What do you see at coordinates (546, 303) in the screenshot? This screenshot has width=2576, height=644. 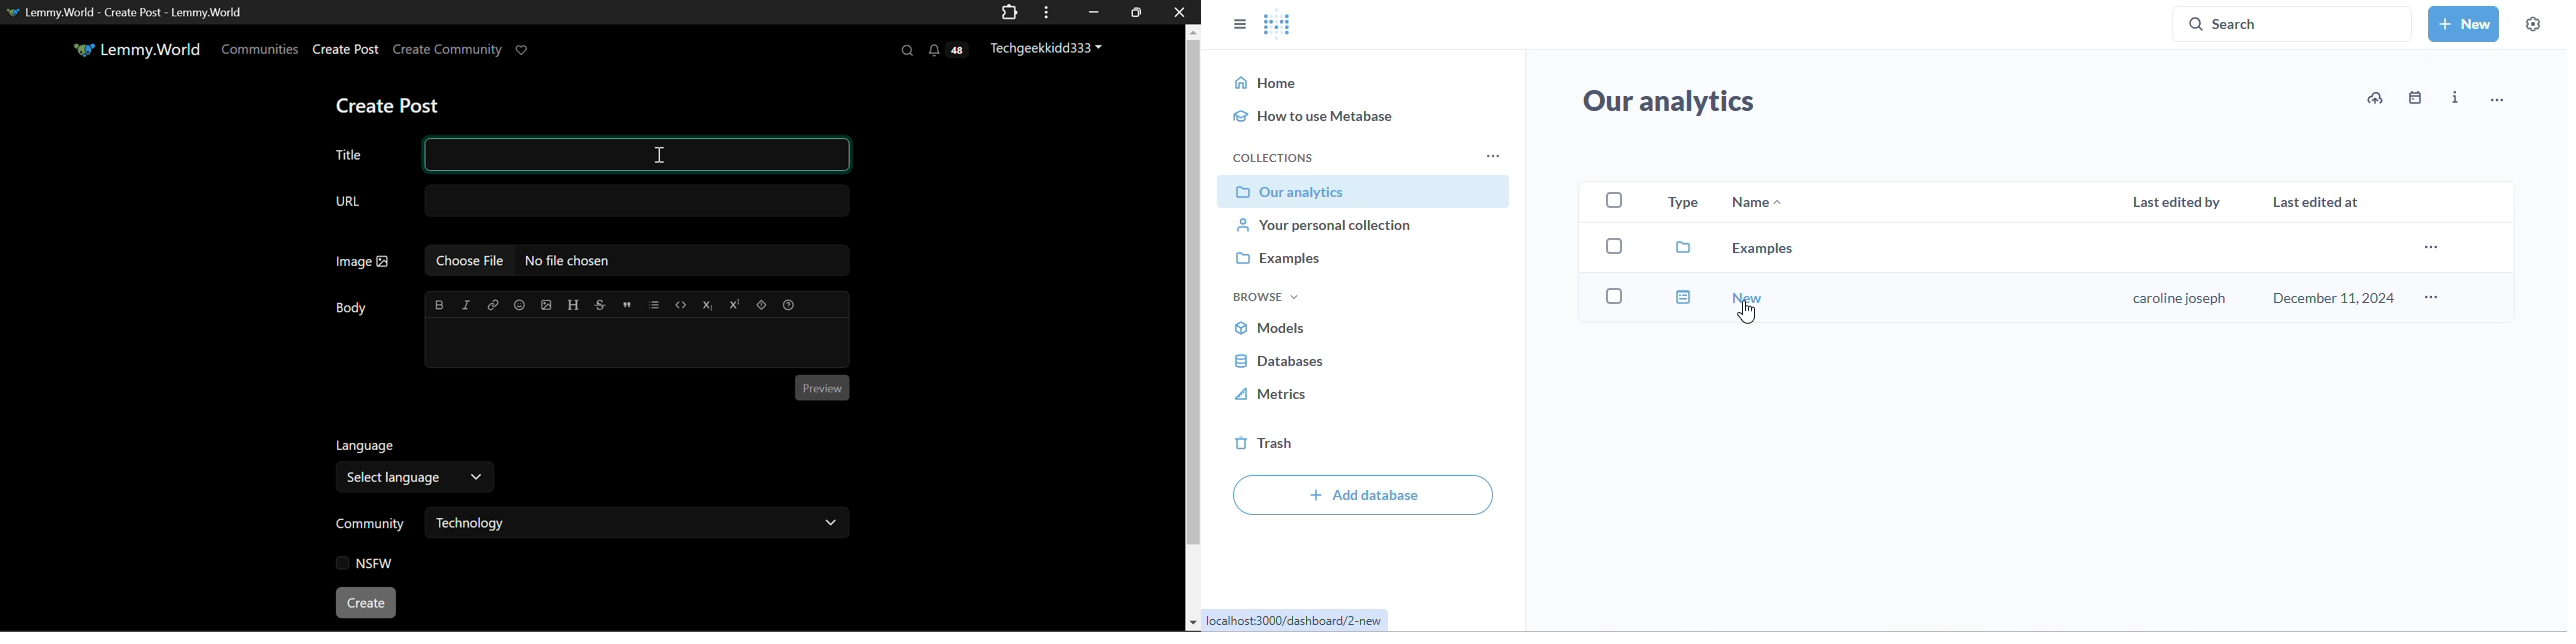 I see `upload image` at bounding box center [546, 303].